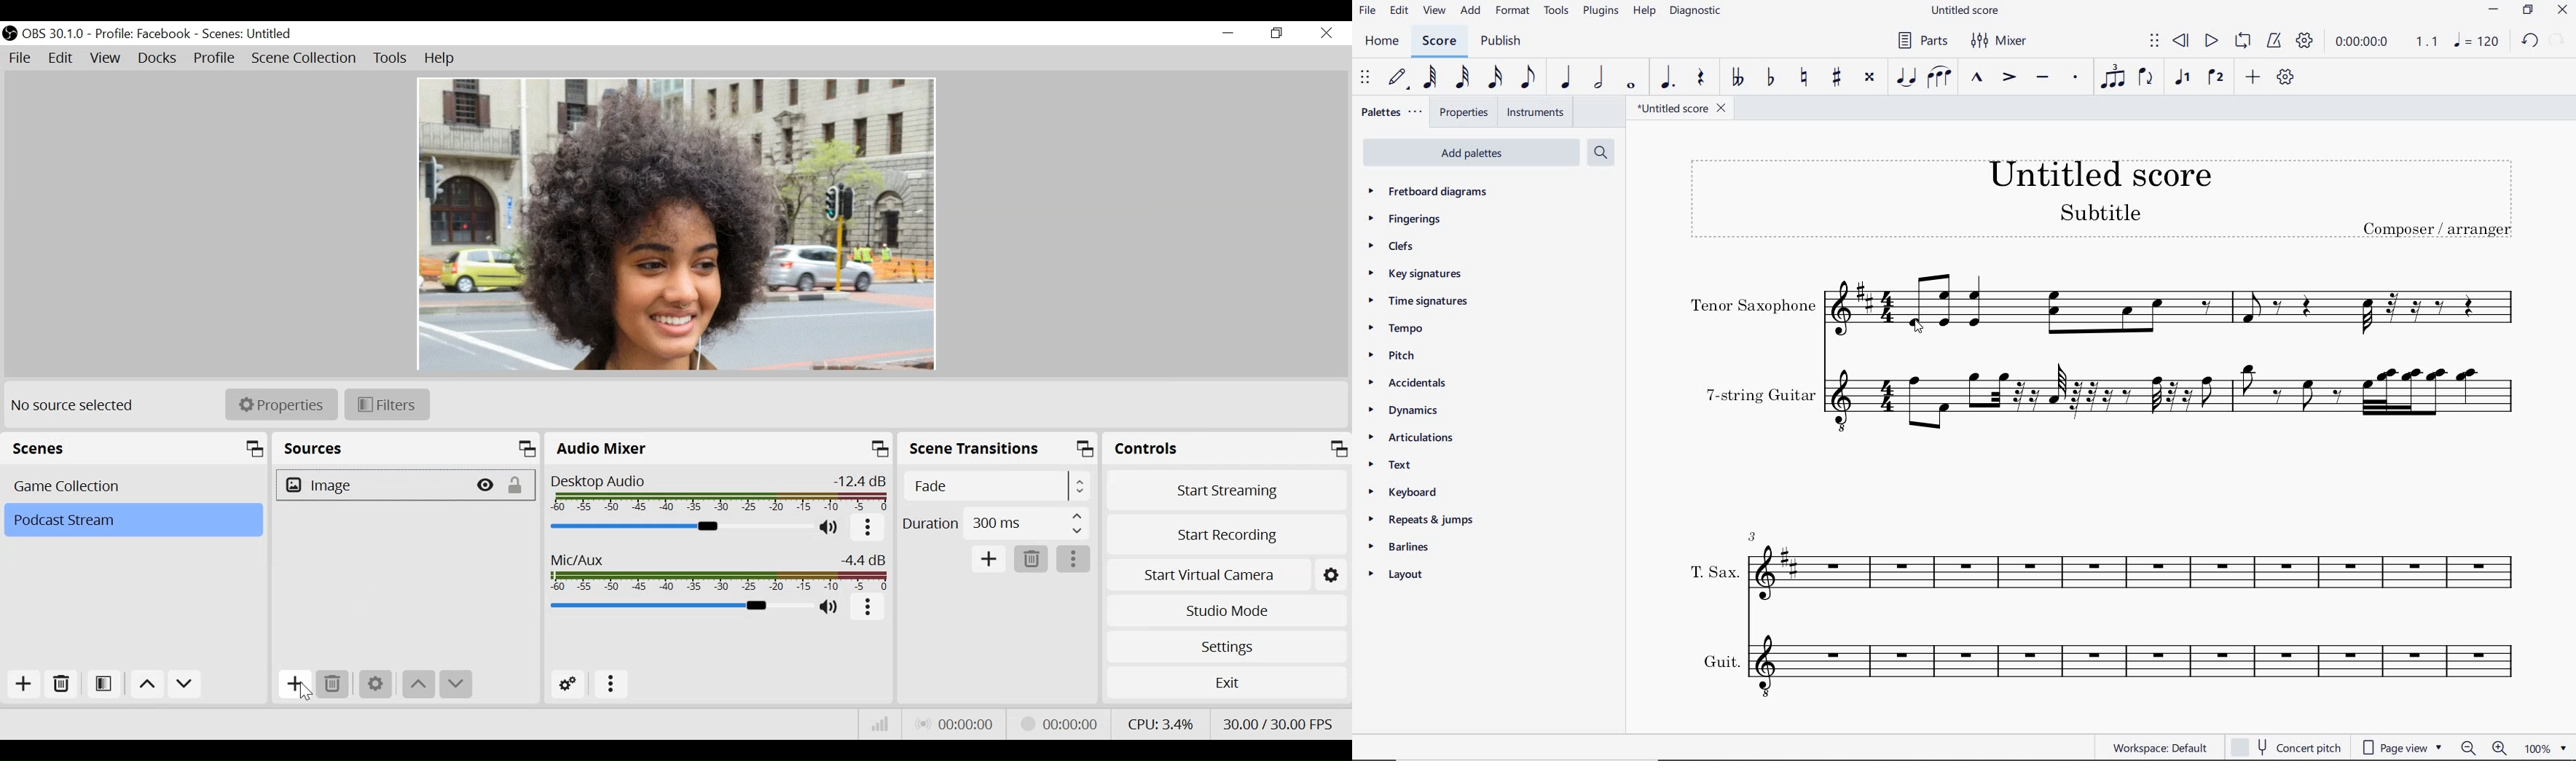 This screenshot has height=784, width=2576. Describe the element at coordinates (408, 449) in the screenshot. I see `Sources` at that location.